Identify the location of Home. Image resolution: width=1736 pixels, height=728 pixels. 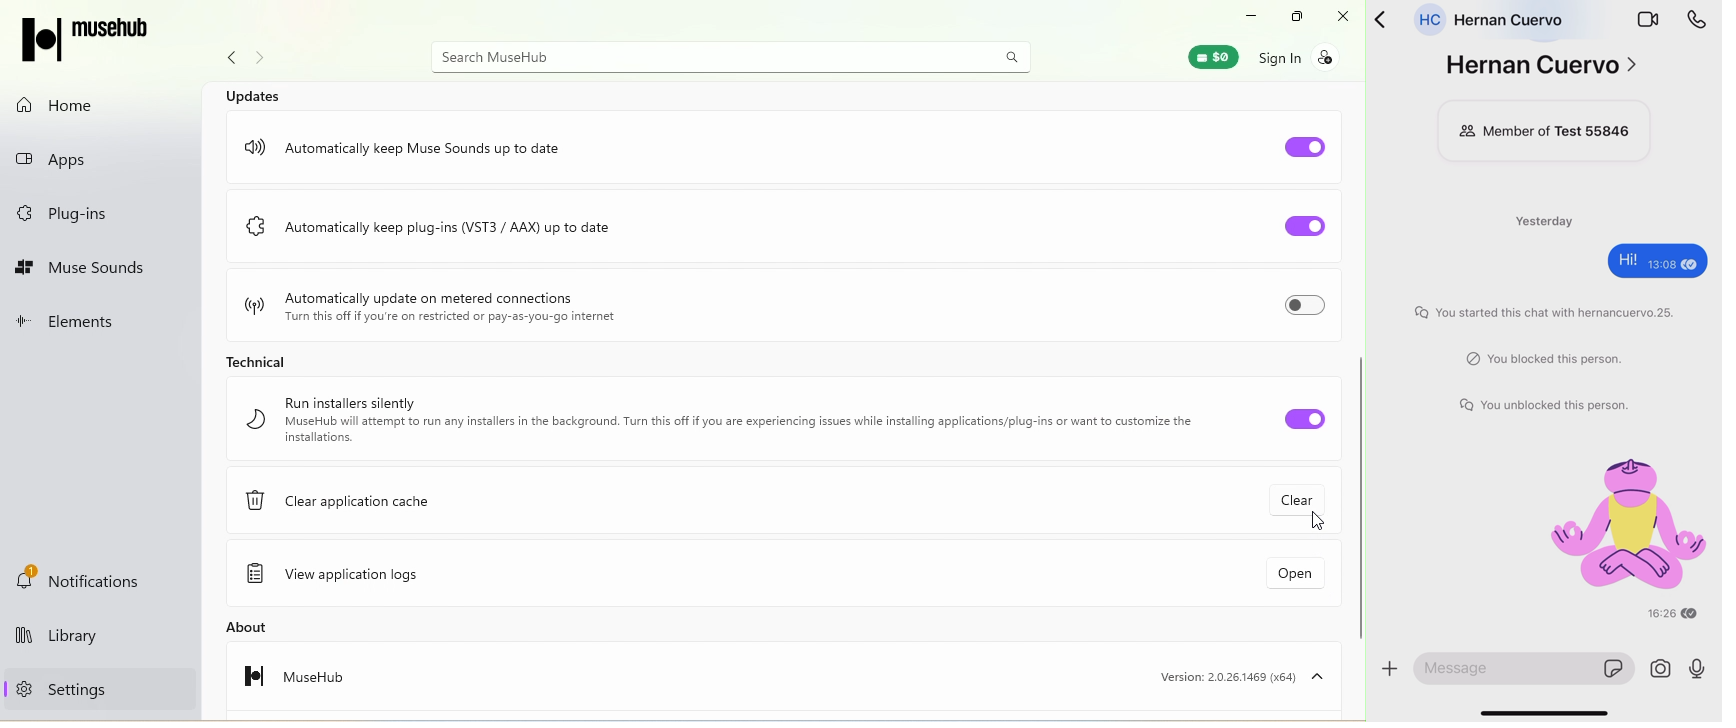
(66, 105).